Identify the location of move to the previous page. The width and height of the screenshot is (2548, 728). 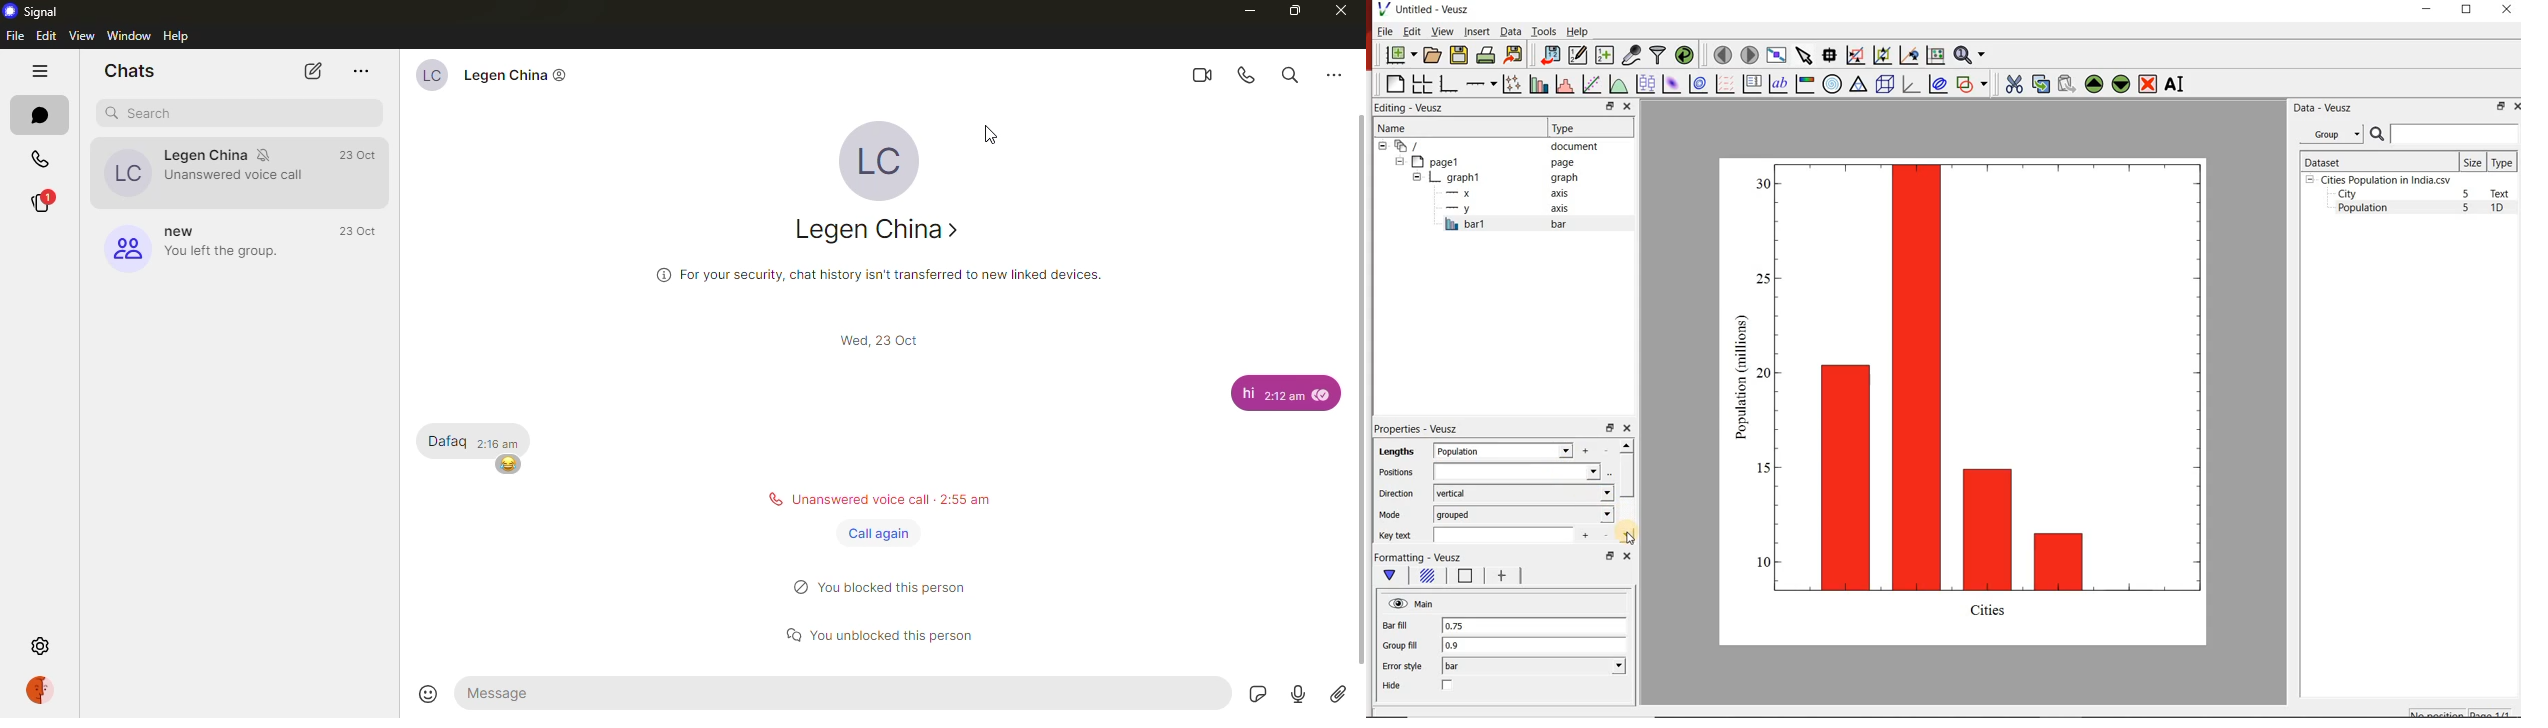
(1721, 54).